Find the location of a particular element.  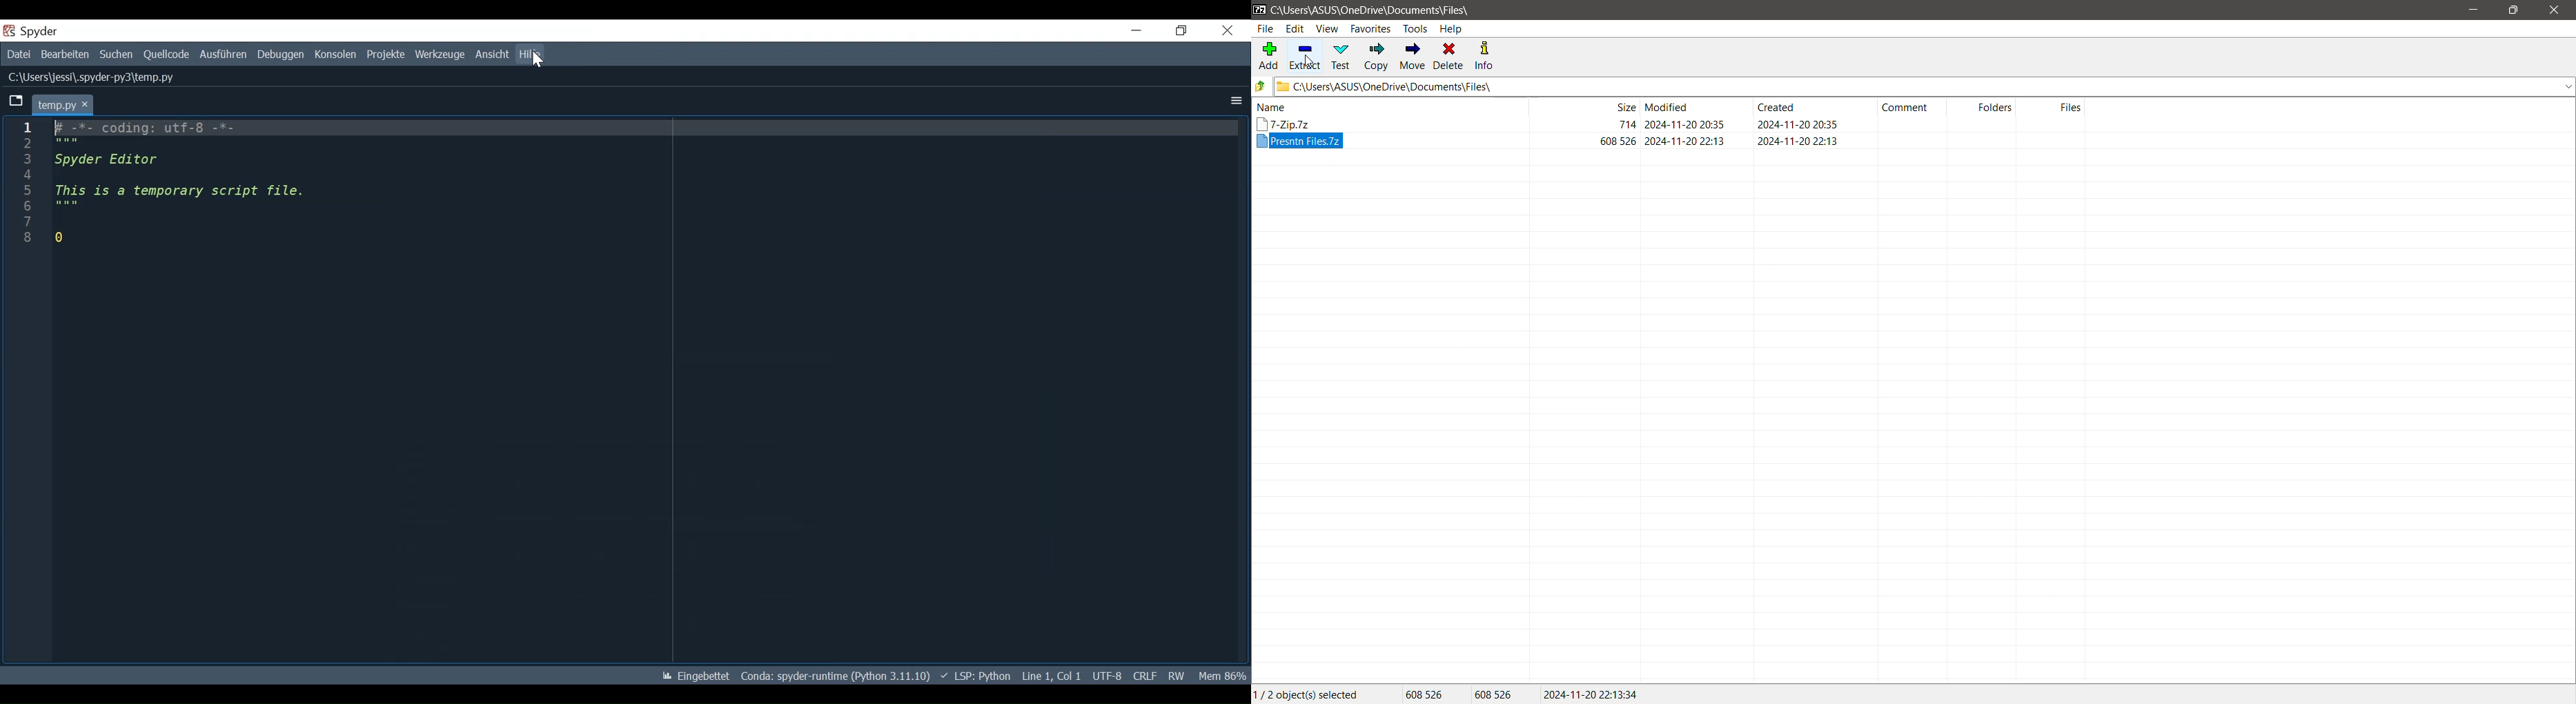

Minimize is located at coordinates (1136, 31).